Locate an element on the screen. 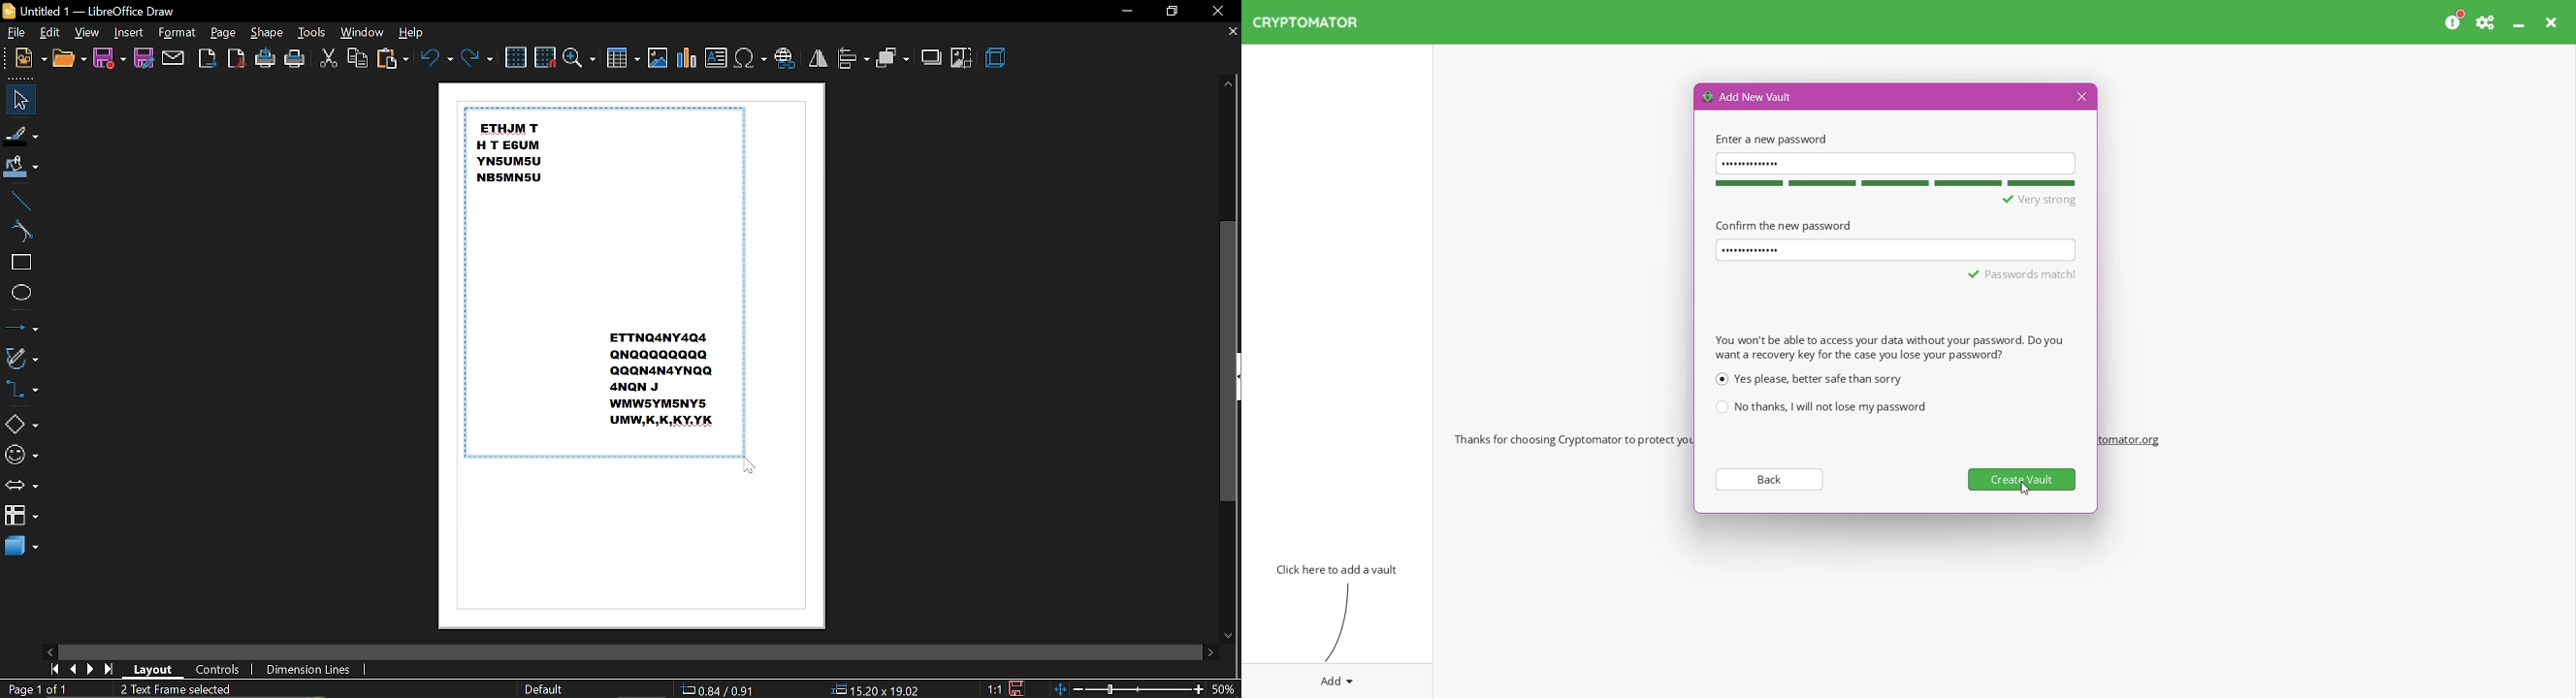 The width and height of the screenshot is (2576, 700). flip is located at coordinates (819, 57).